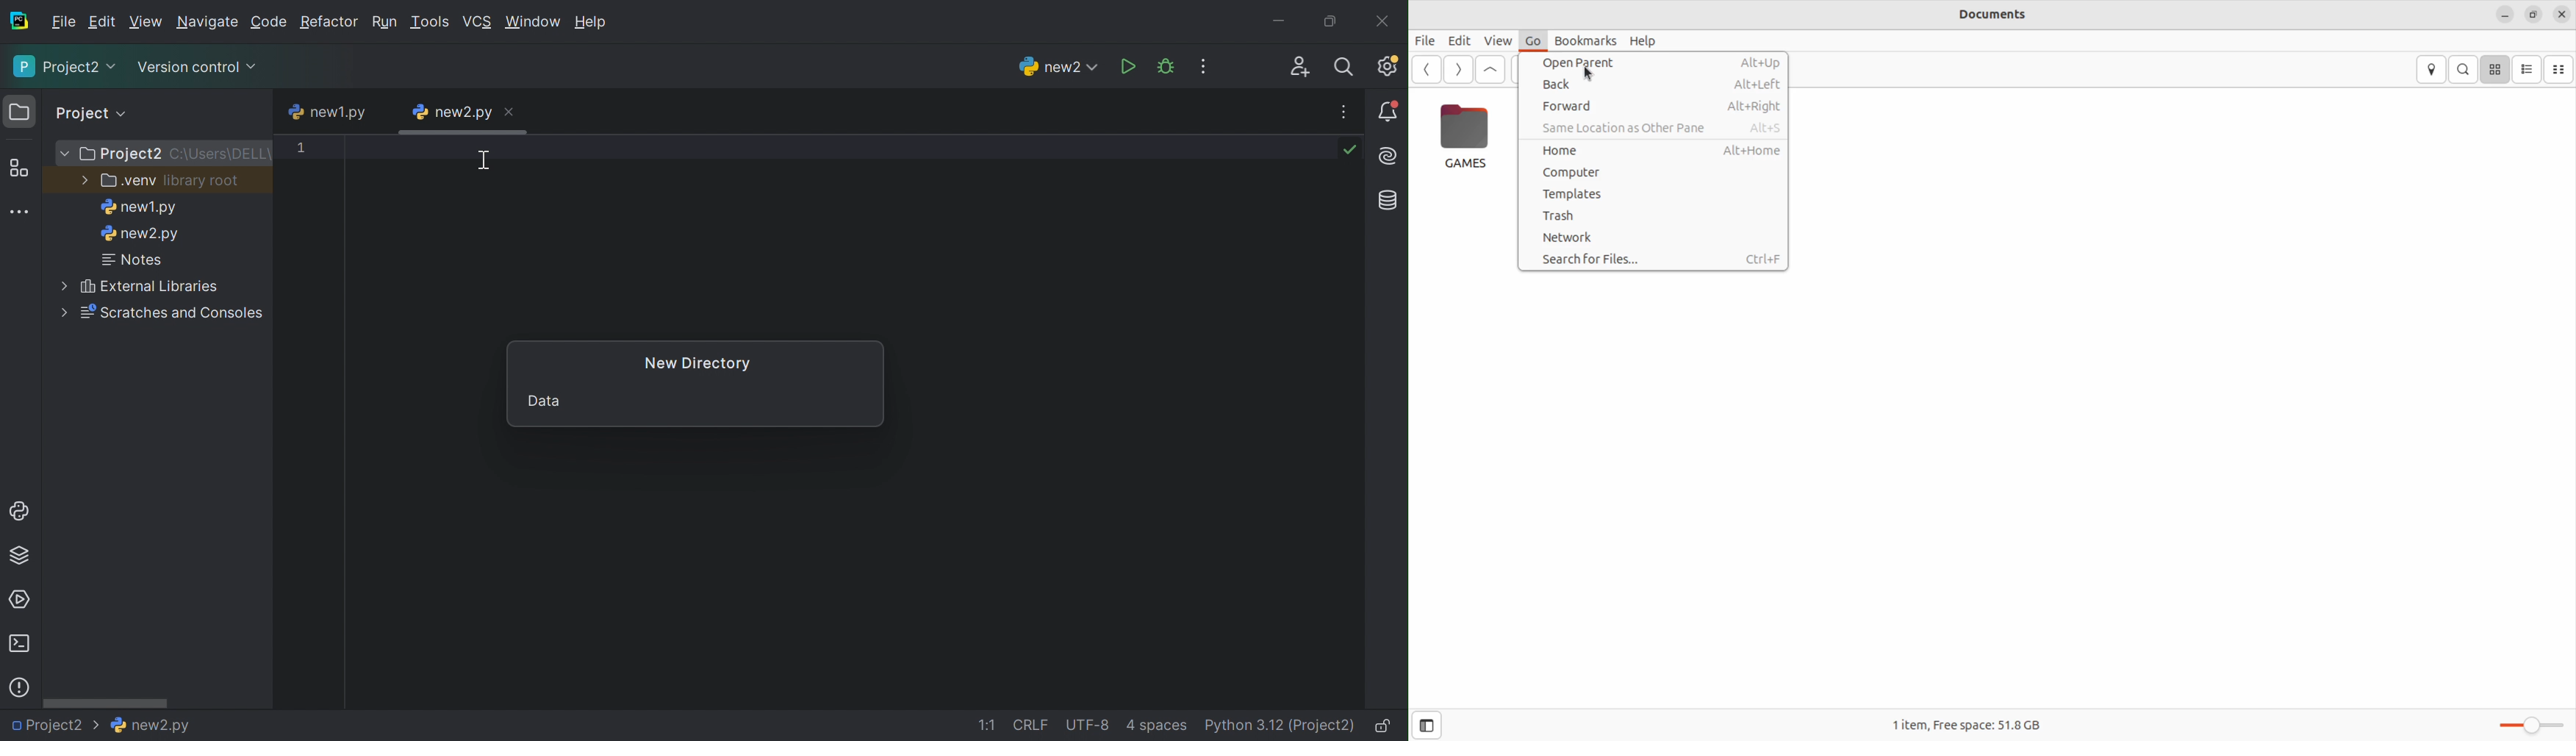  I want to click on File, so click(62, 23).